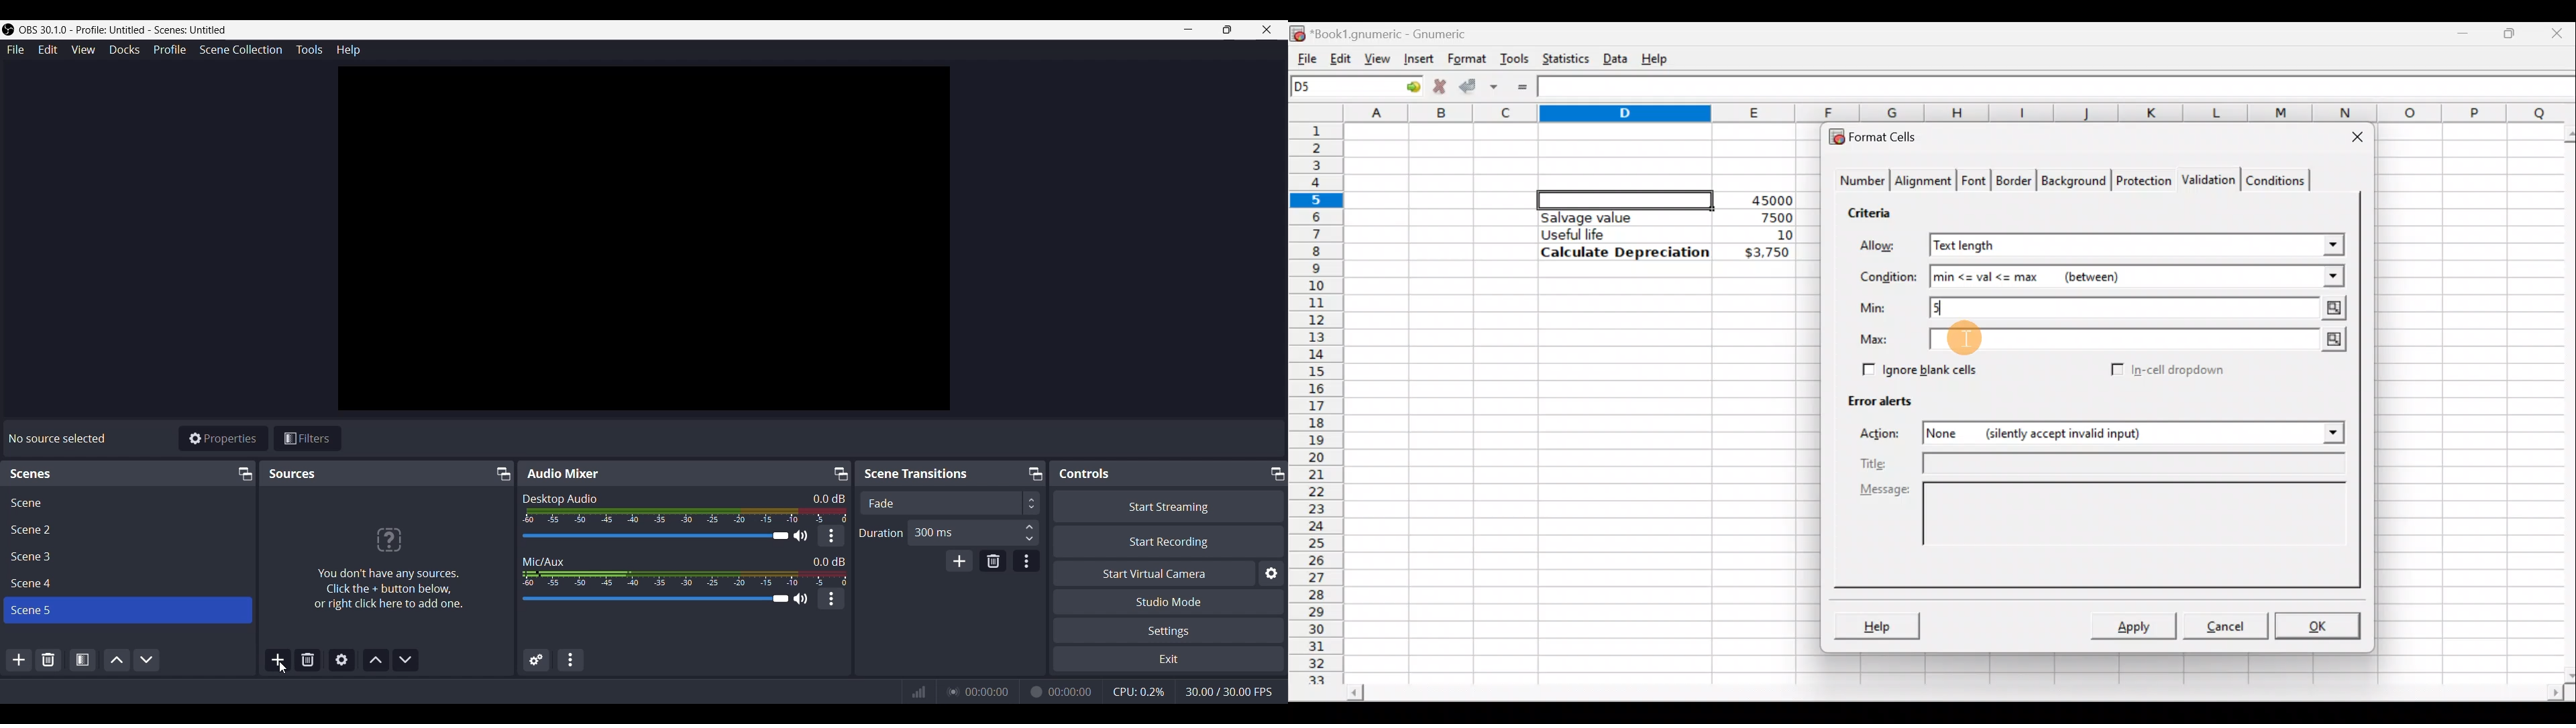  Describe the element at coordinates (33, 473) in the screenshot. I see `Text` at that location.